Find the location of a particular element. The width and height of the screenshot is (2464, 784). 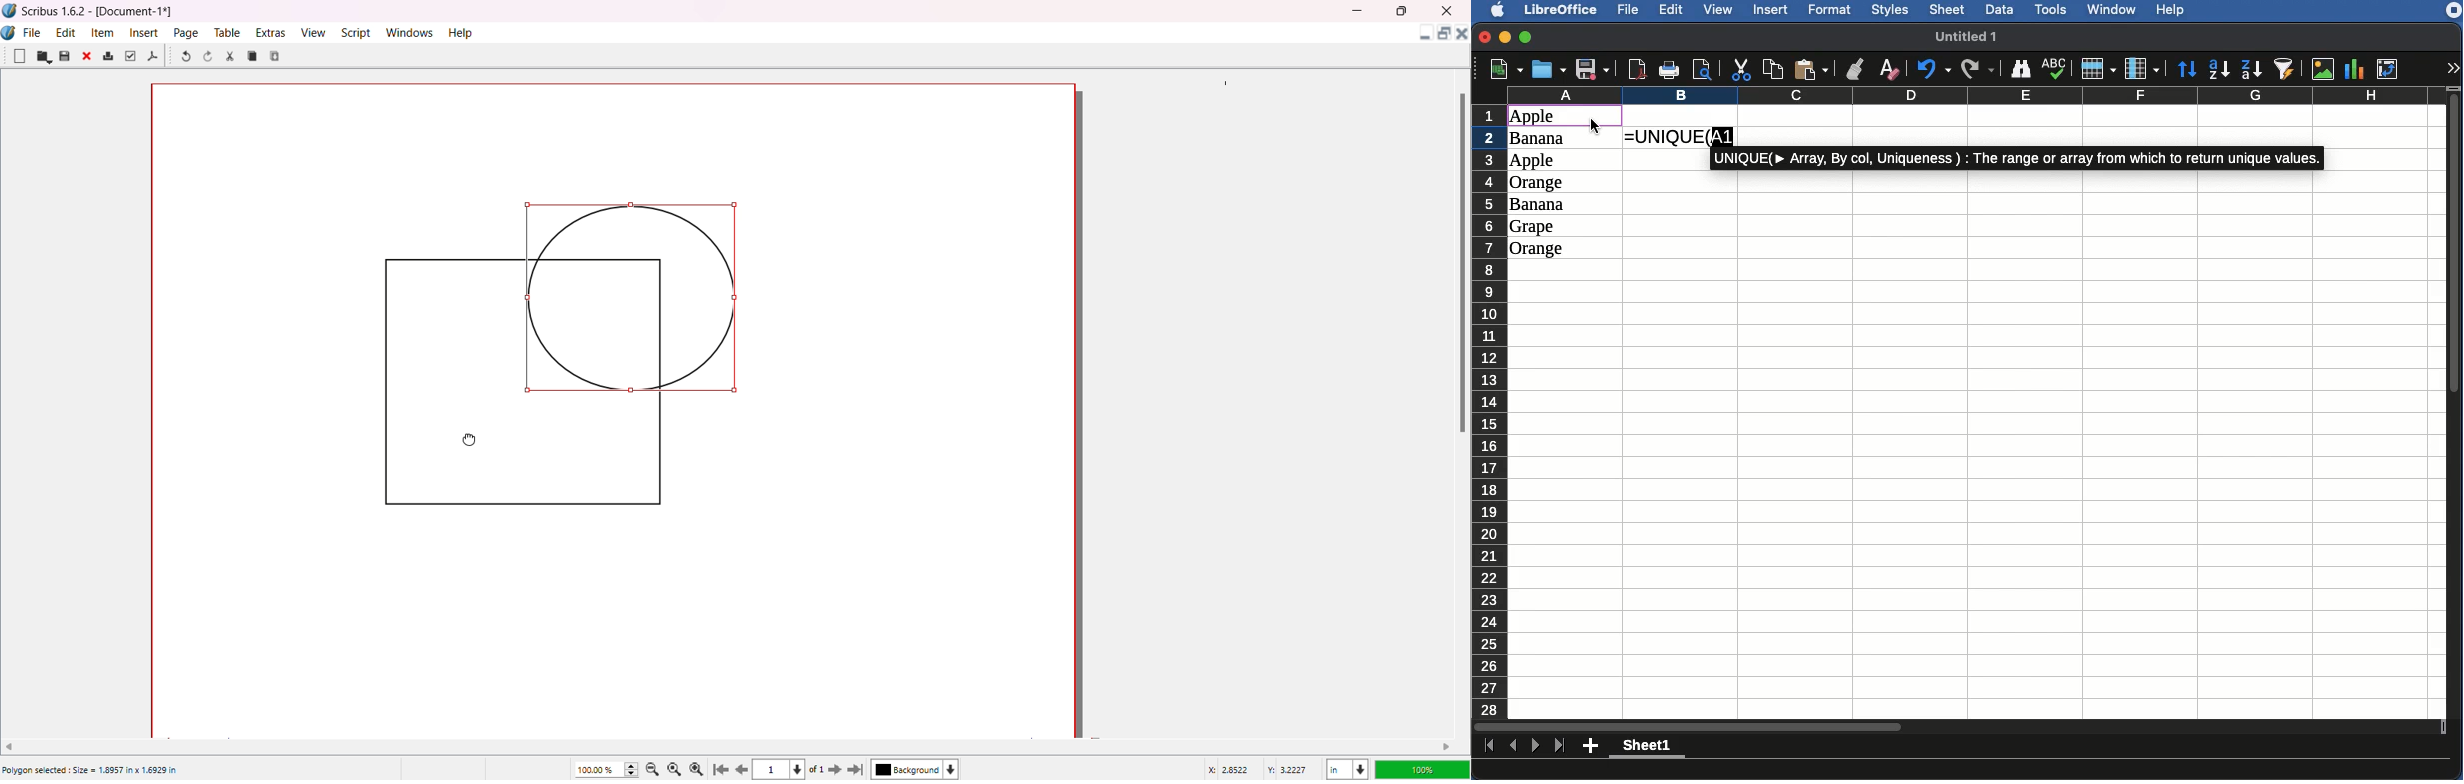

Column is located at coordinates (2142, 68).